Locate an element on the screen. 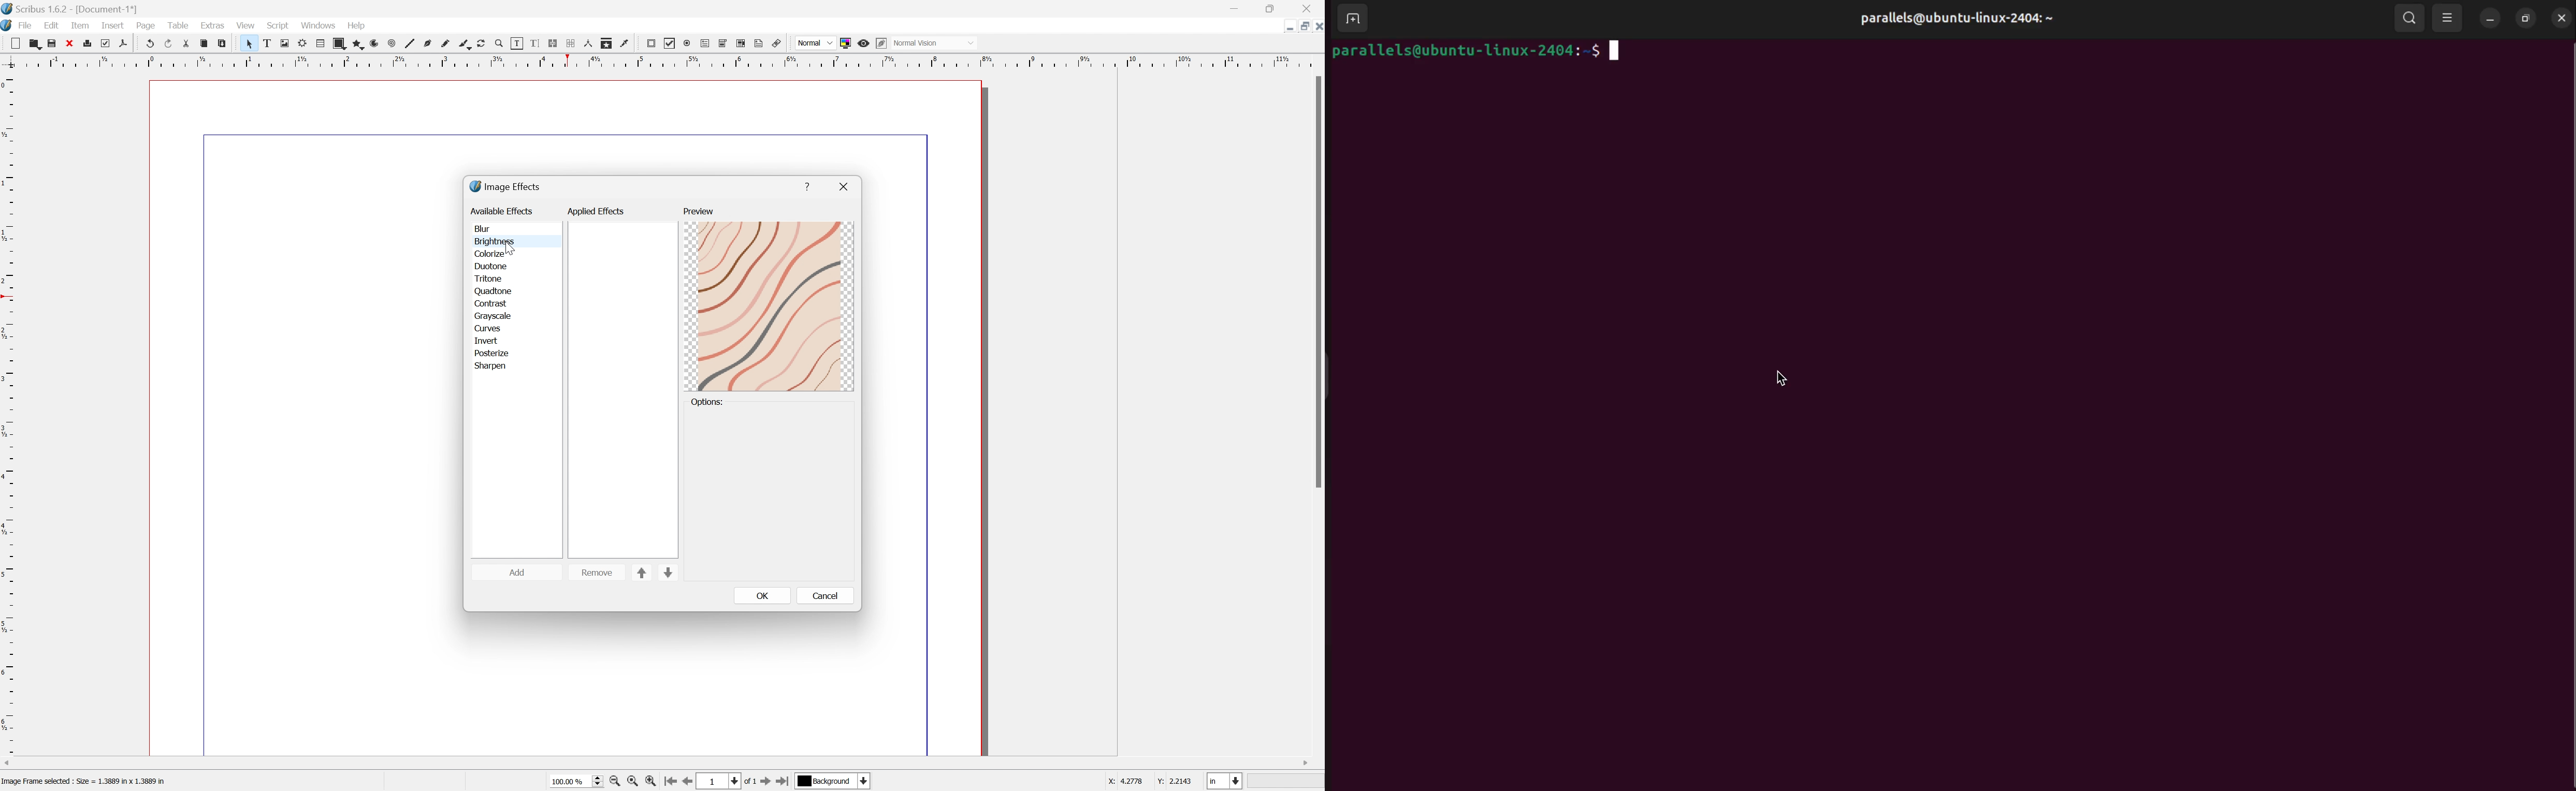  Shape is located at coordinates (340, 42).